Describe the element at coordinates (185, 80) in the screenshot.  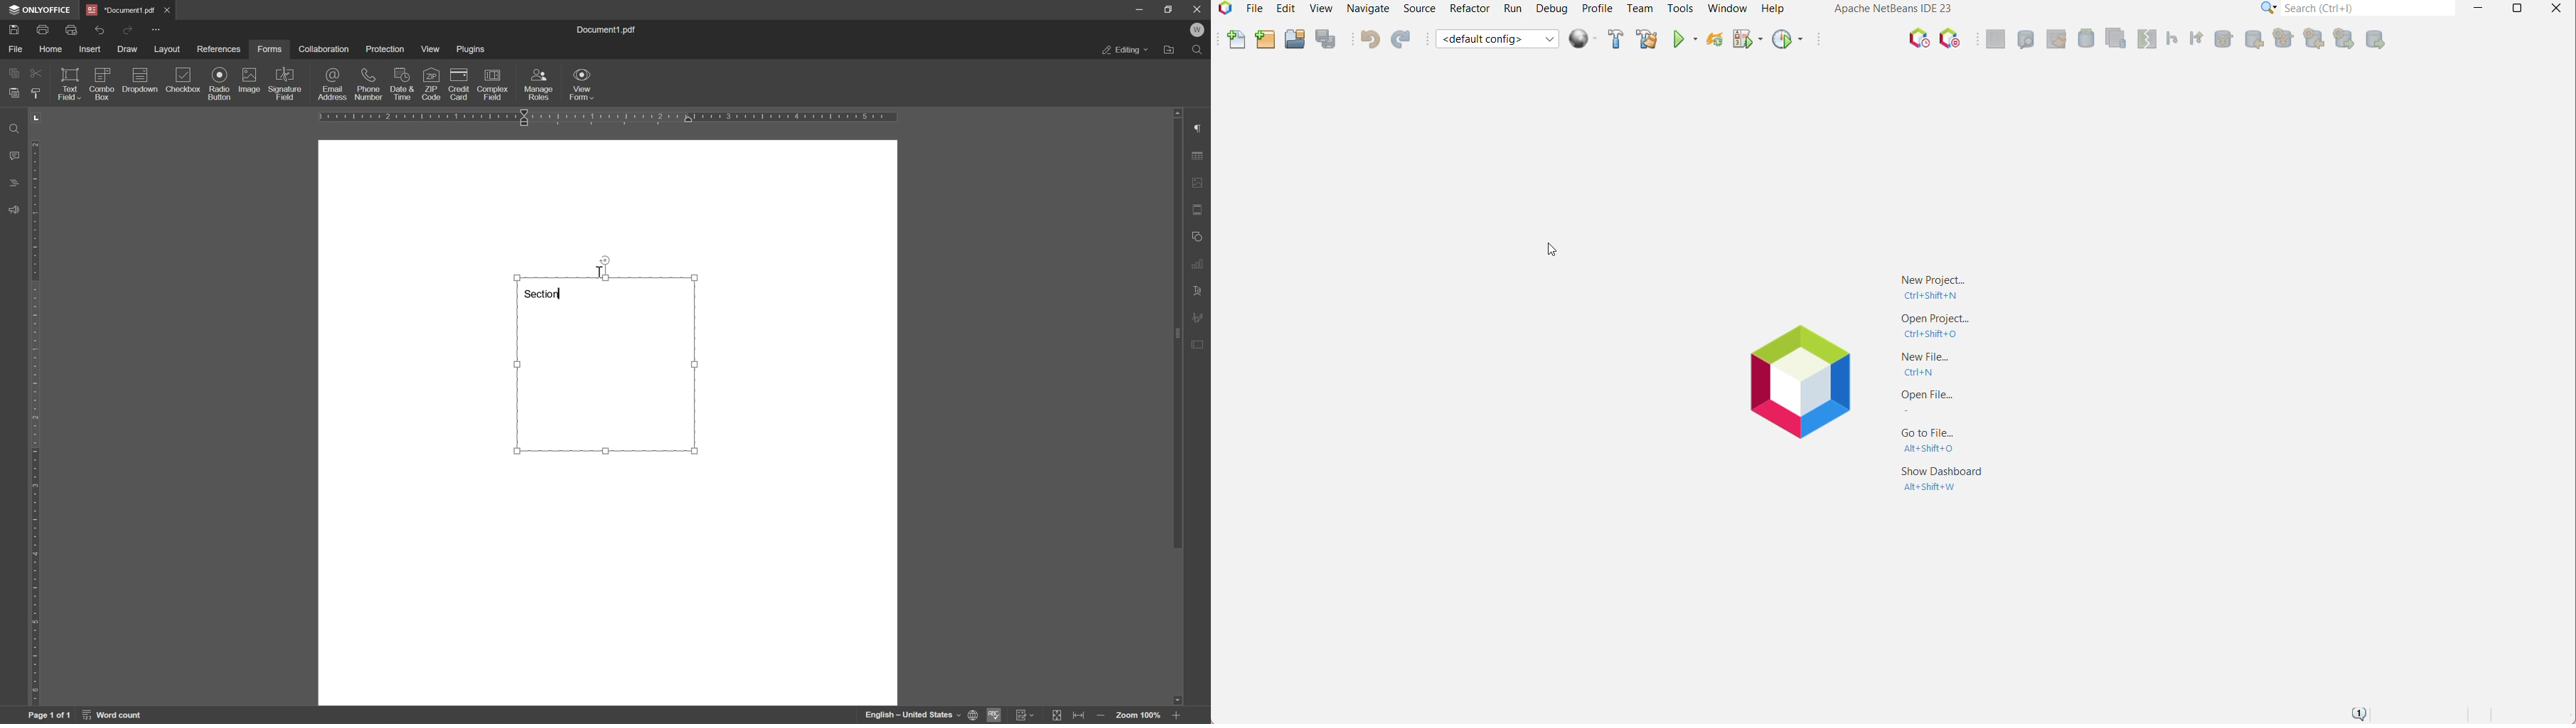
I see `checkbox` at that location.